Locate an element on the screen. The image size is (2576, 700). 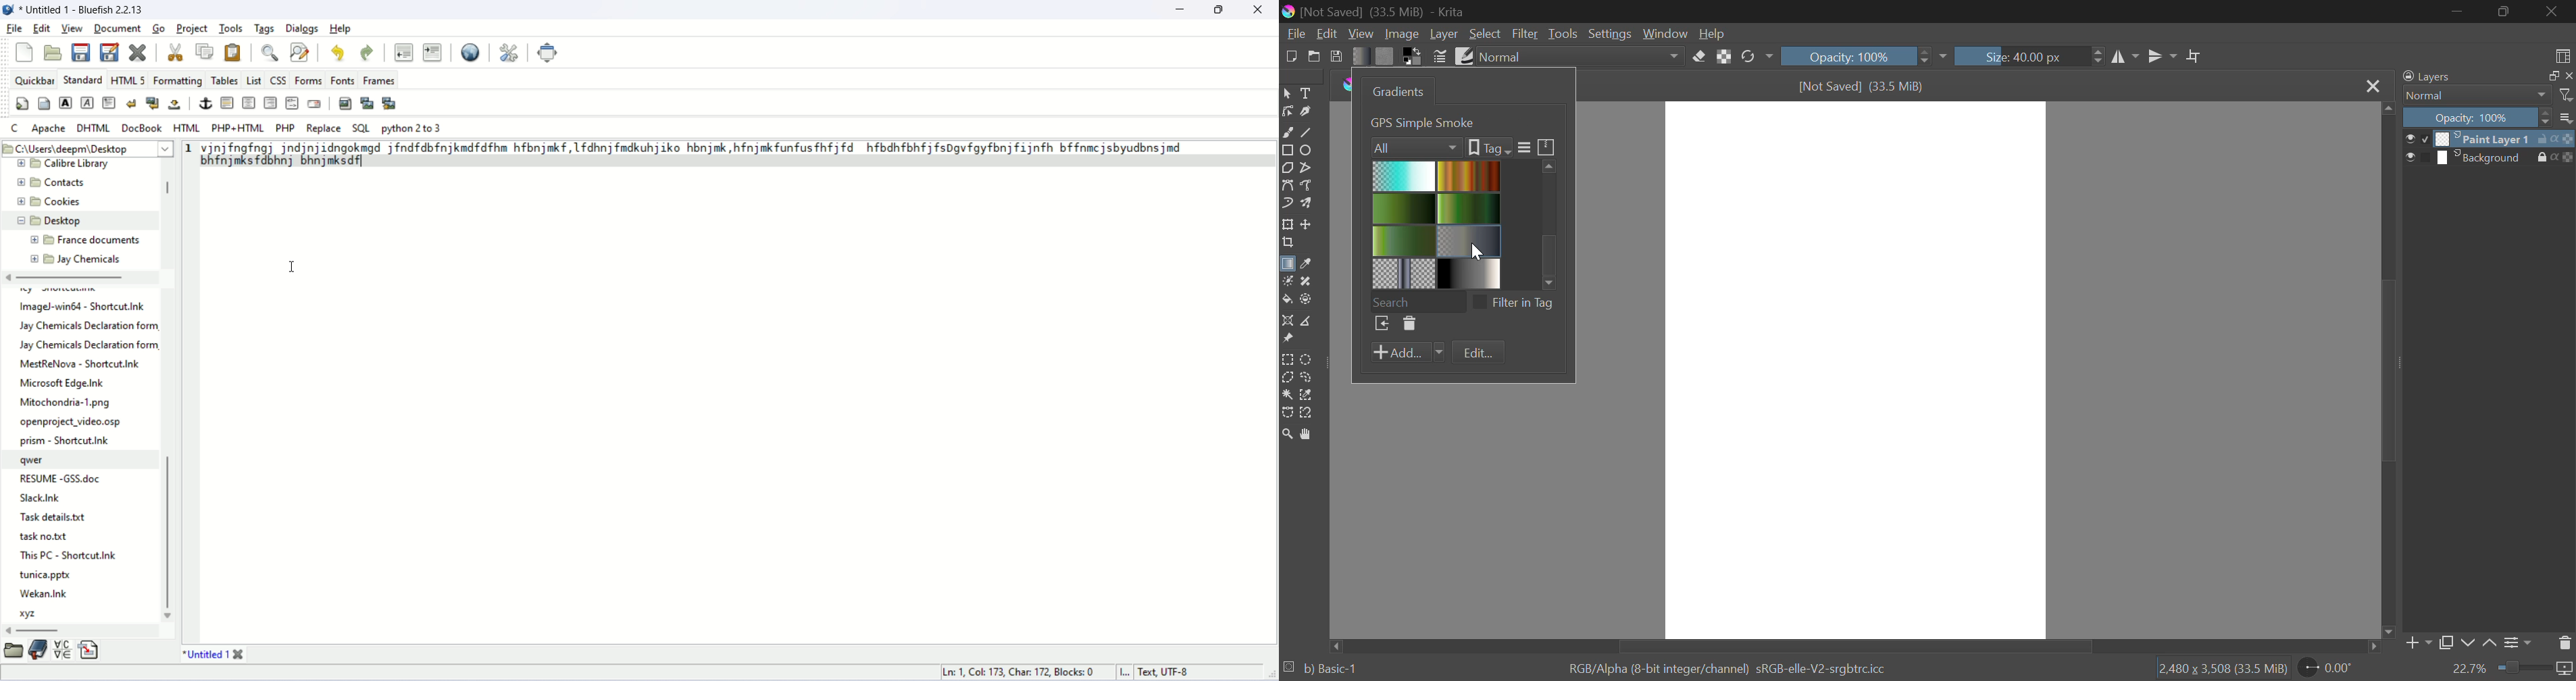
Eyedropper is located at coordinates (1305, 265).